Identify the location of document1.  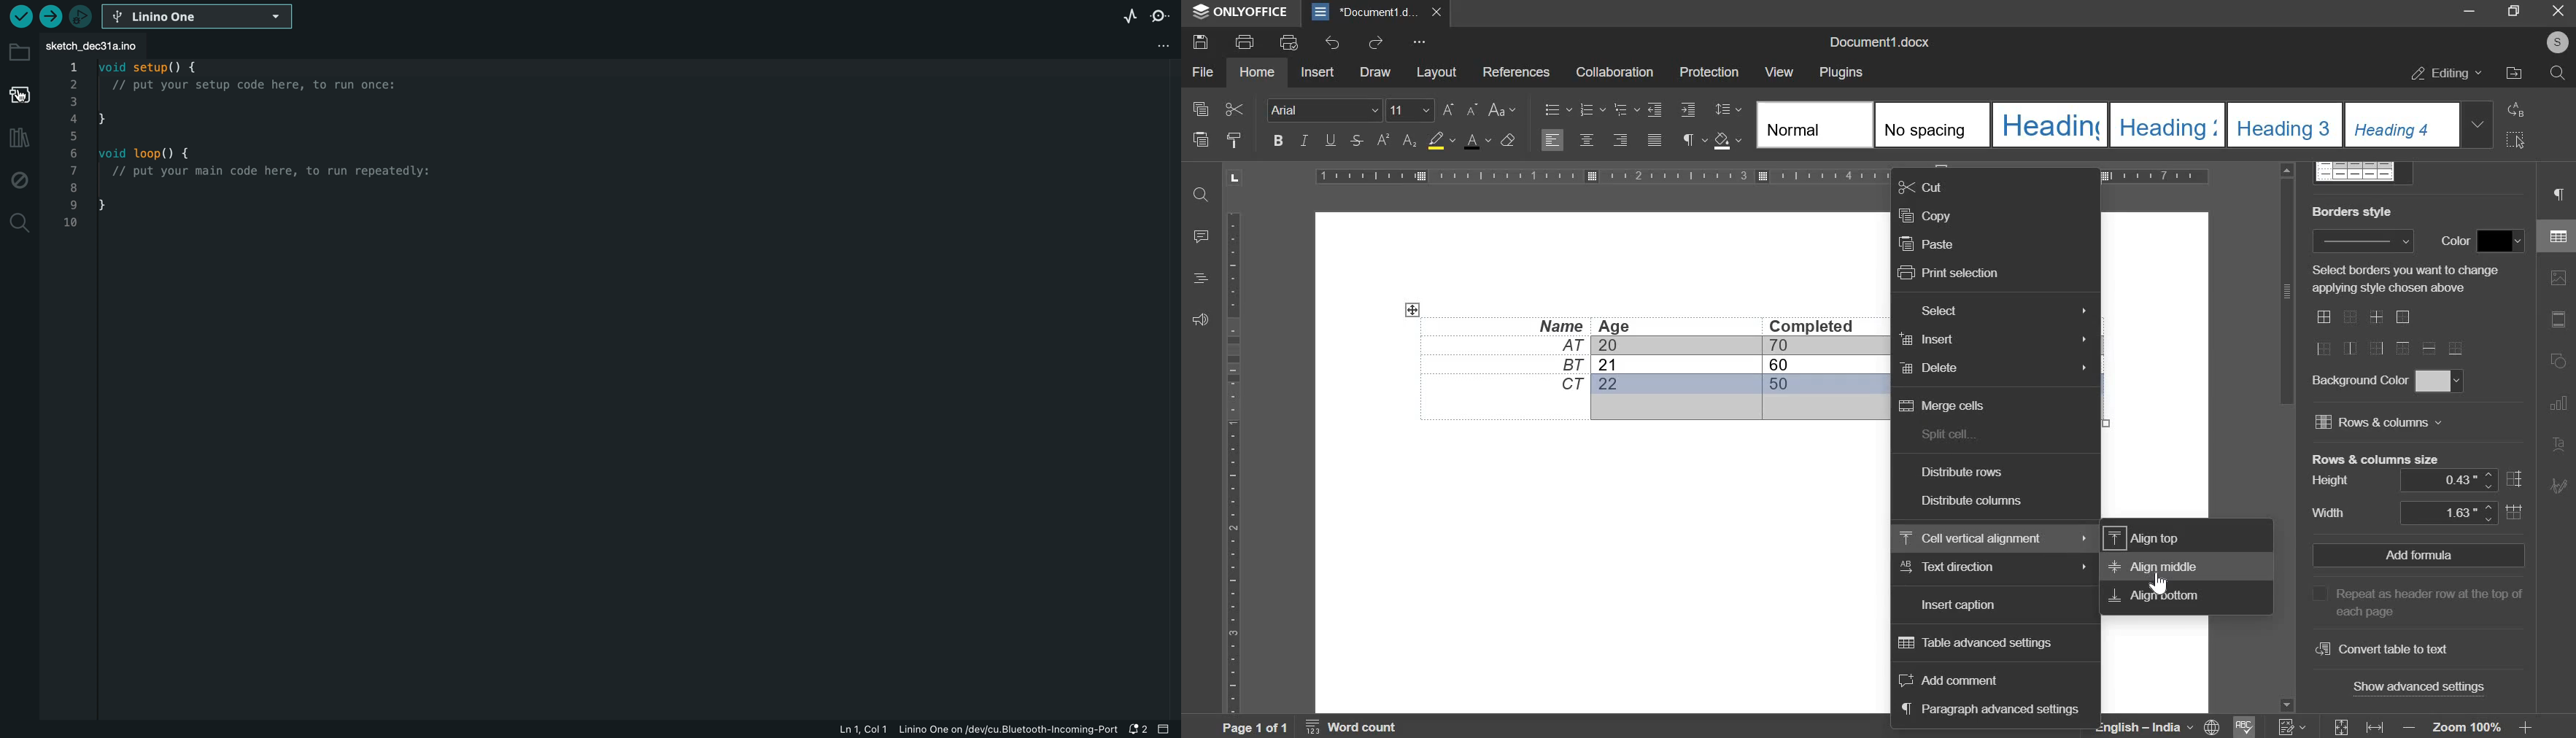
(1377, 14).